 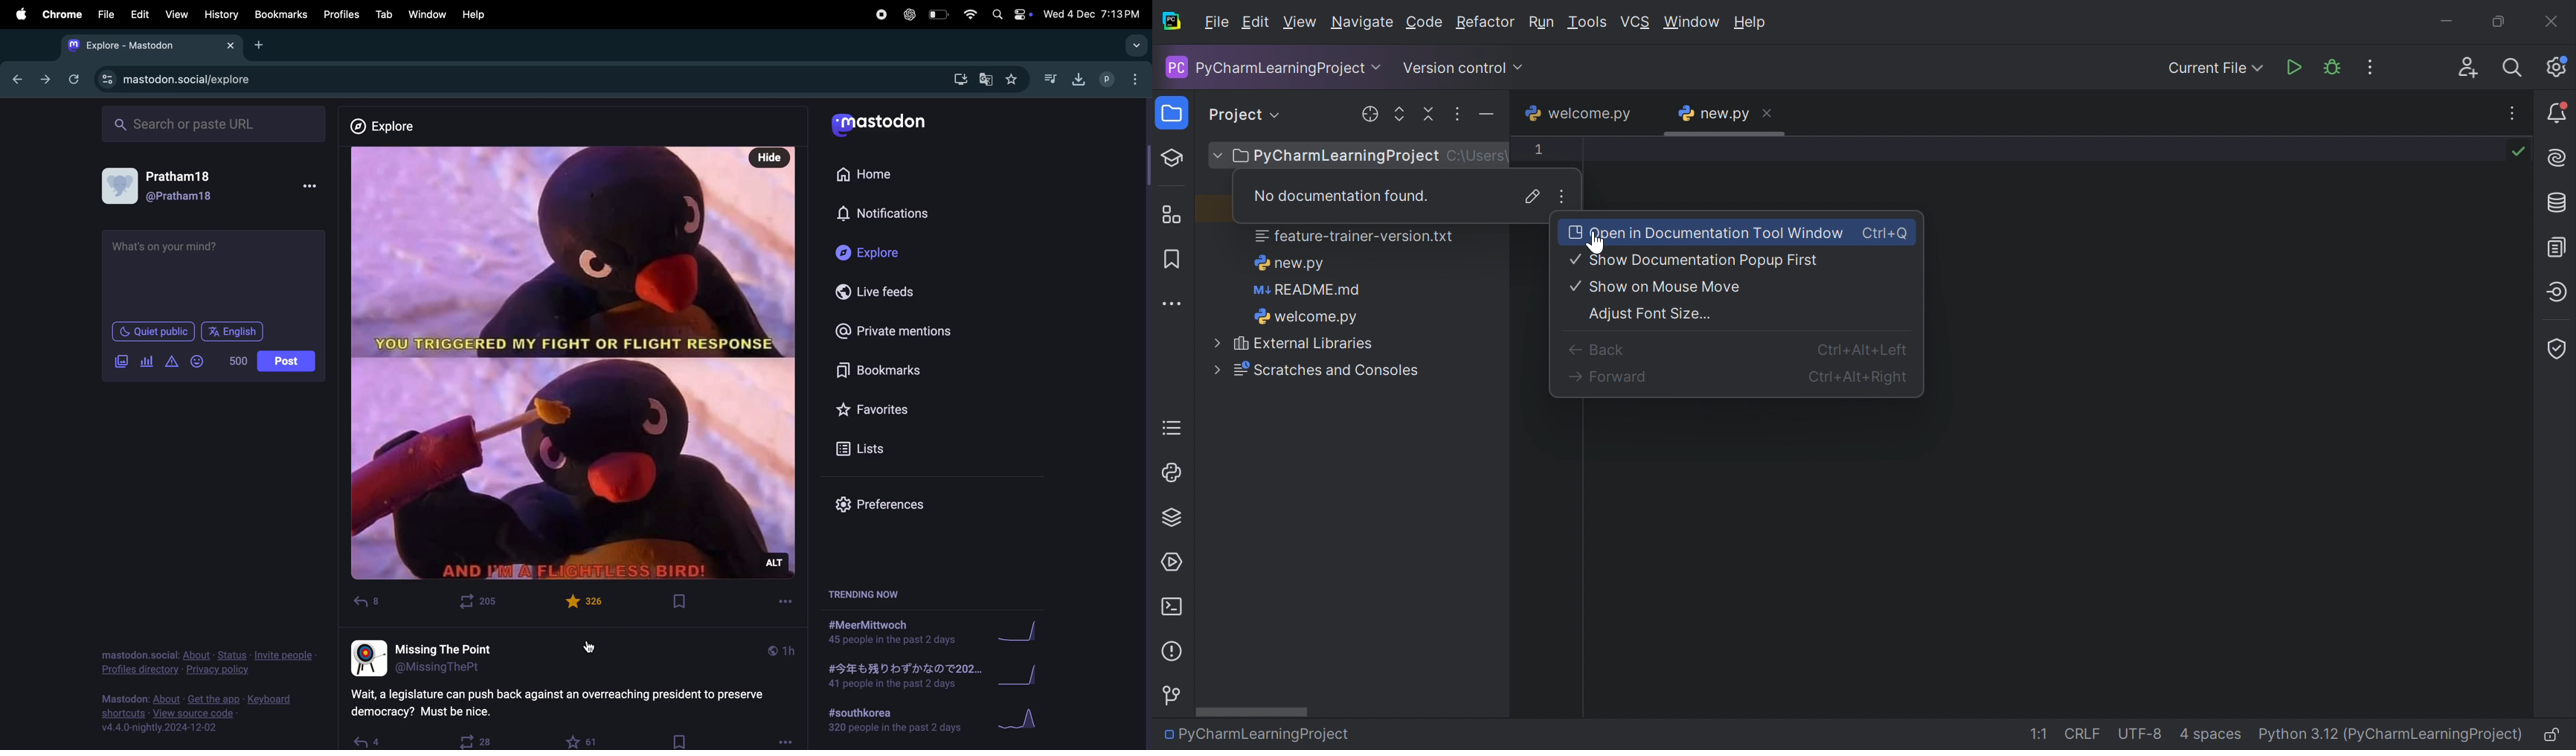 I want to click on window, so click(x=427, y=13).